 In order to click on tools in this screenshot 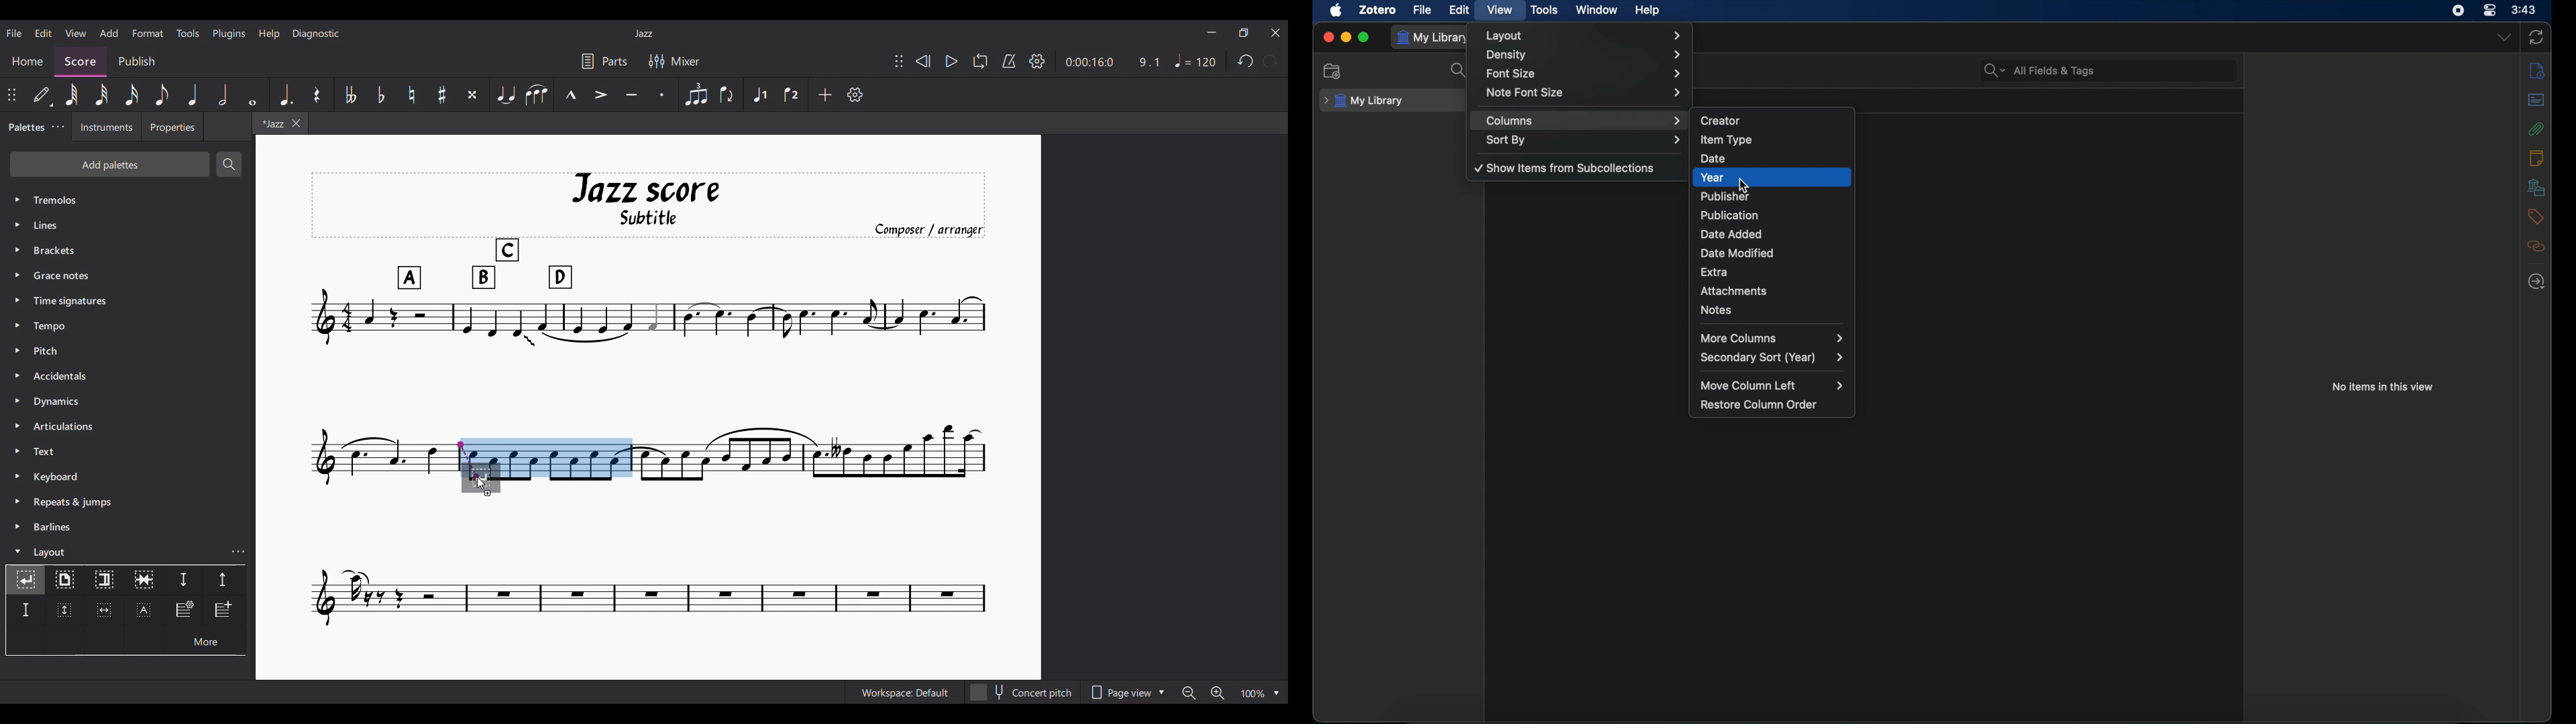, I will do `click(1544, 9)`.